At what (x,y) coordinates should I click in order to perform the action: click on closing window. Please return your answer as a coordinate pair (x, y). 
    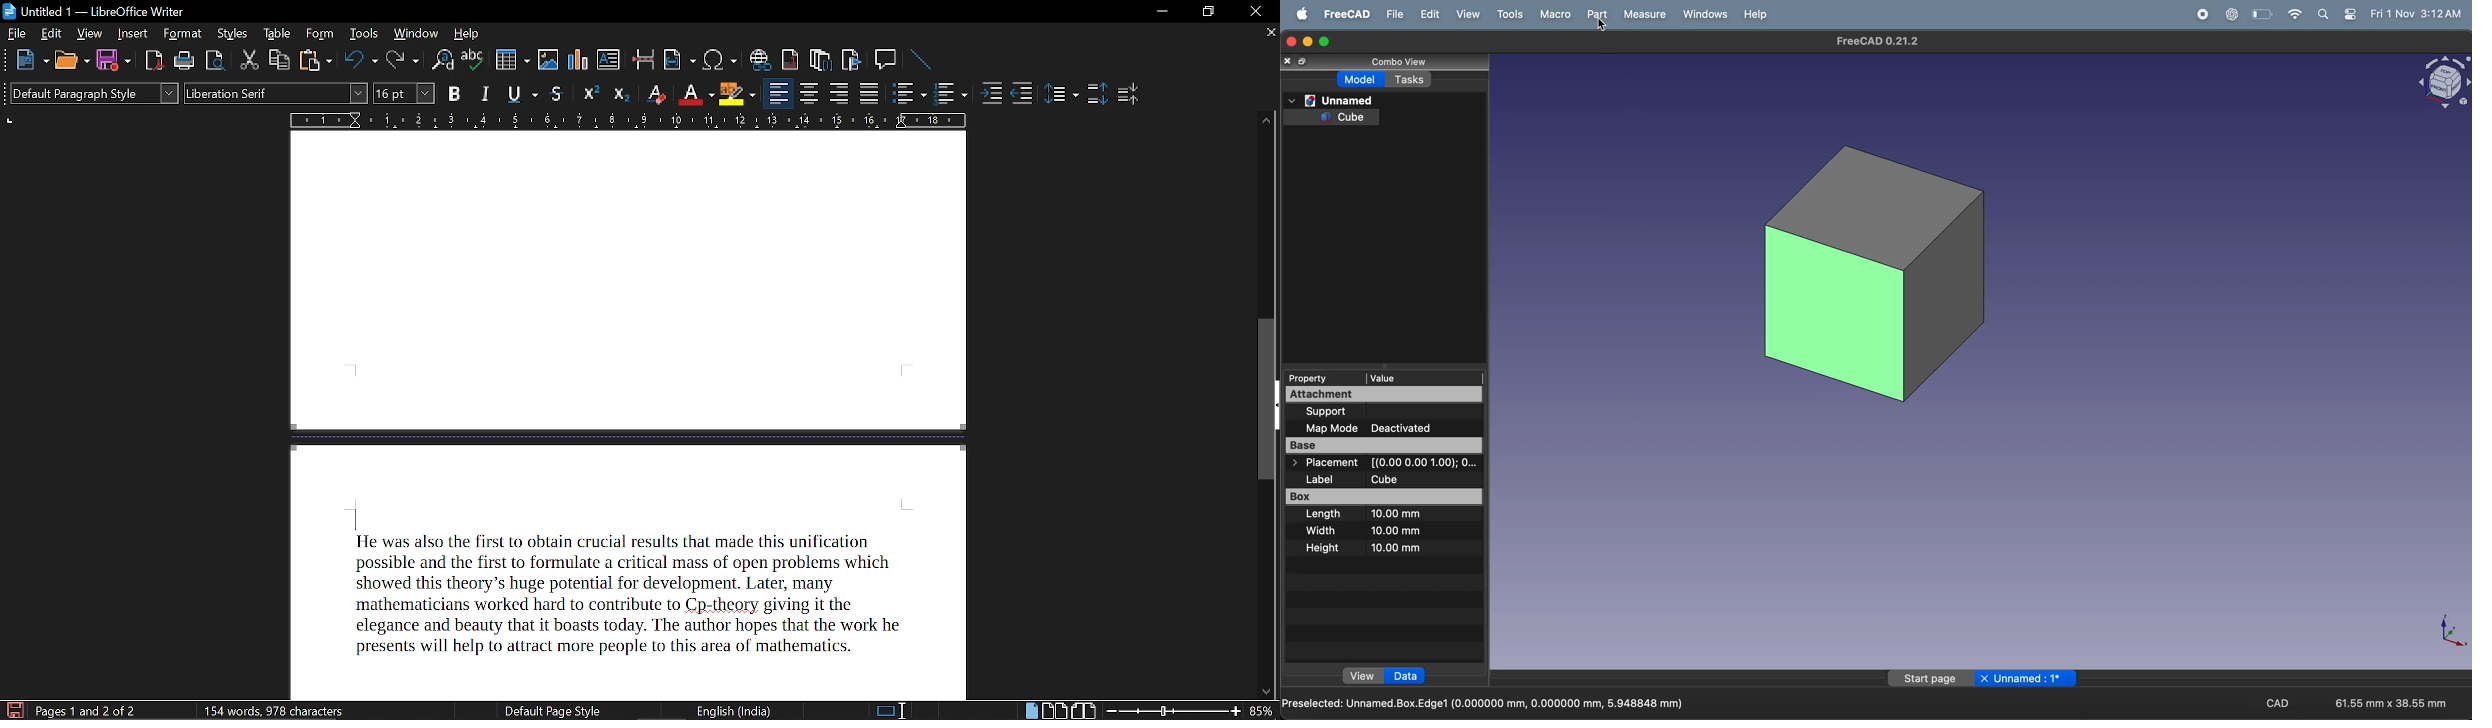
    Looking at the image, I should click on (1289, 42).